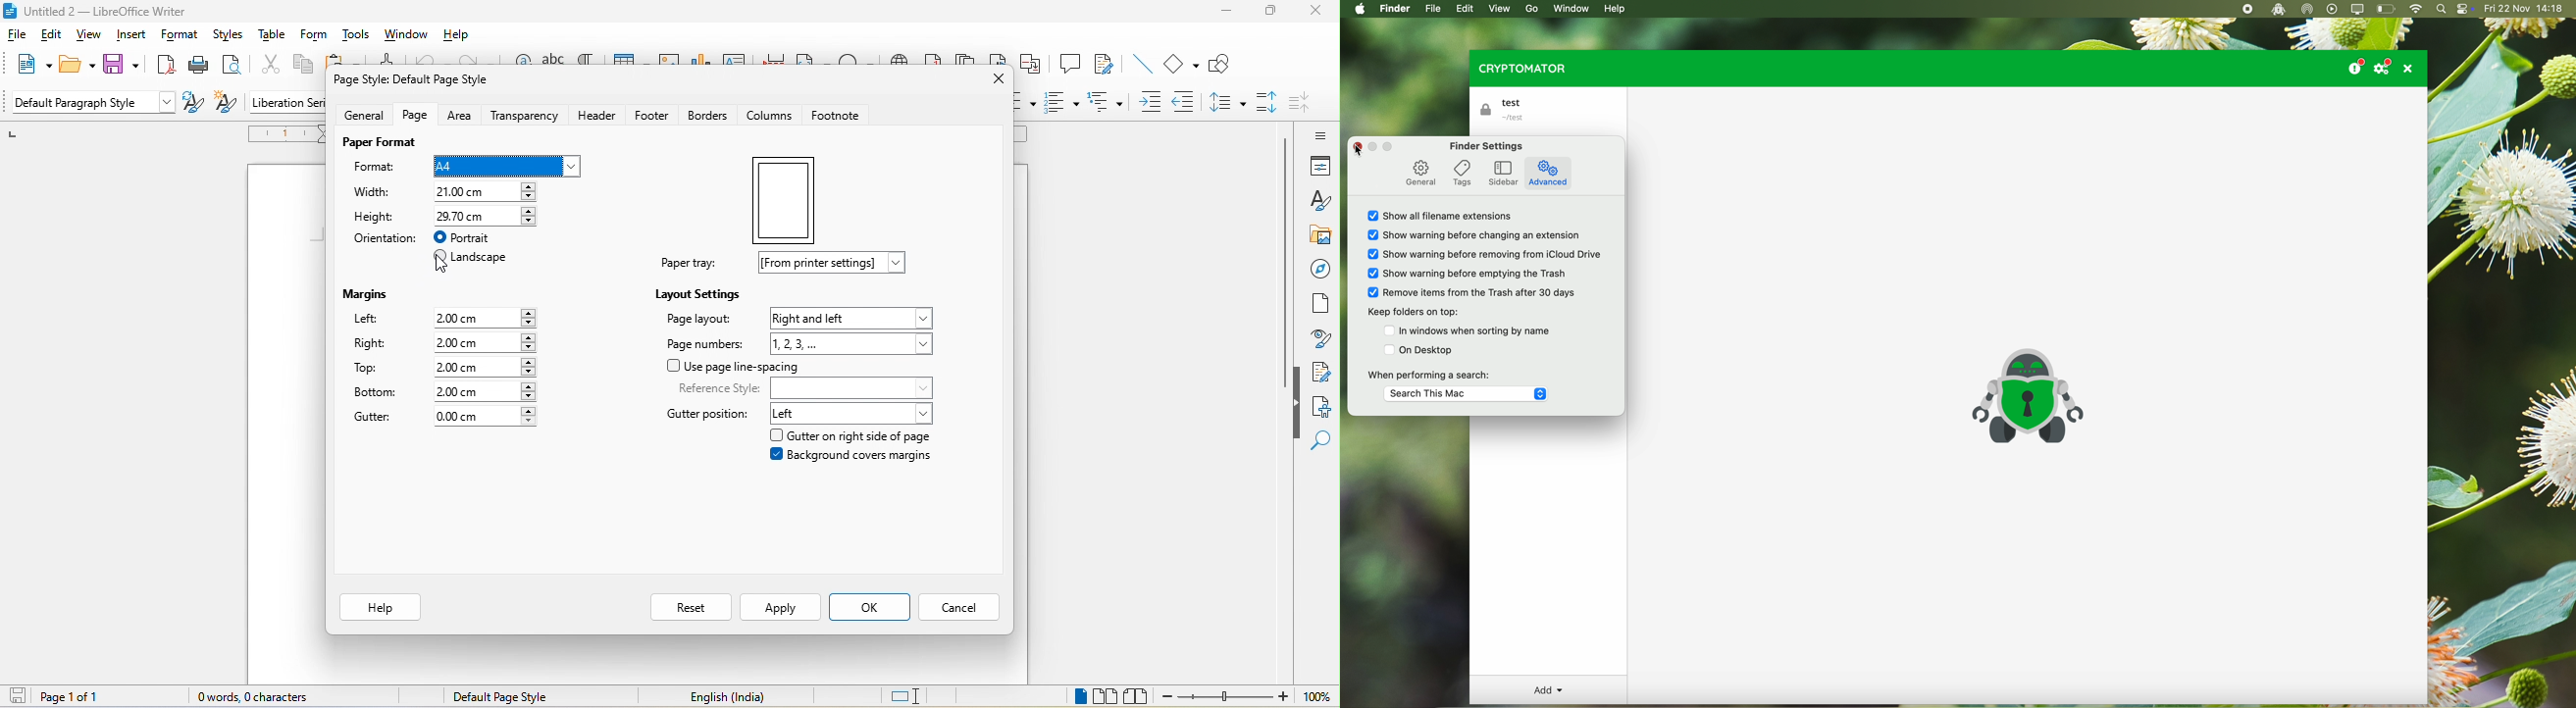  What do you see at coordinates (1358, 150) in the screenshot?
I see `cursor` at bounding box center [1358, 150].